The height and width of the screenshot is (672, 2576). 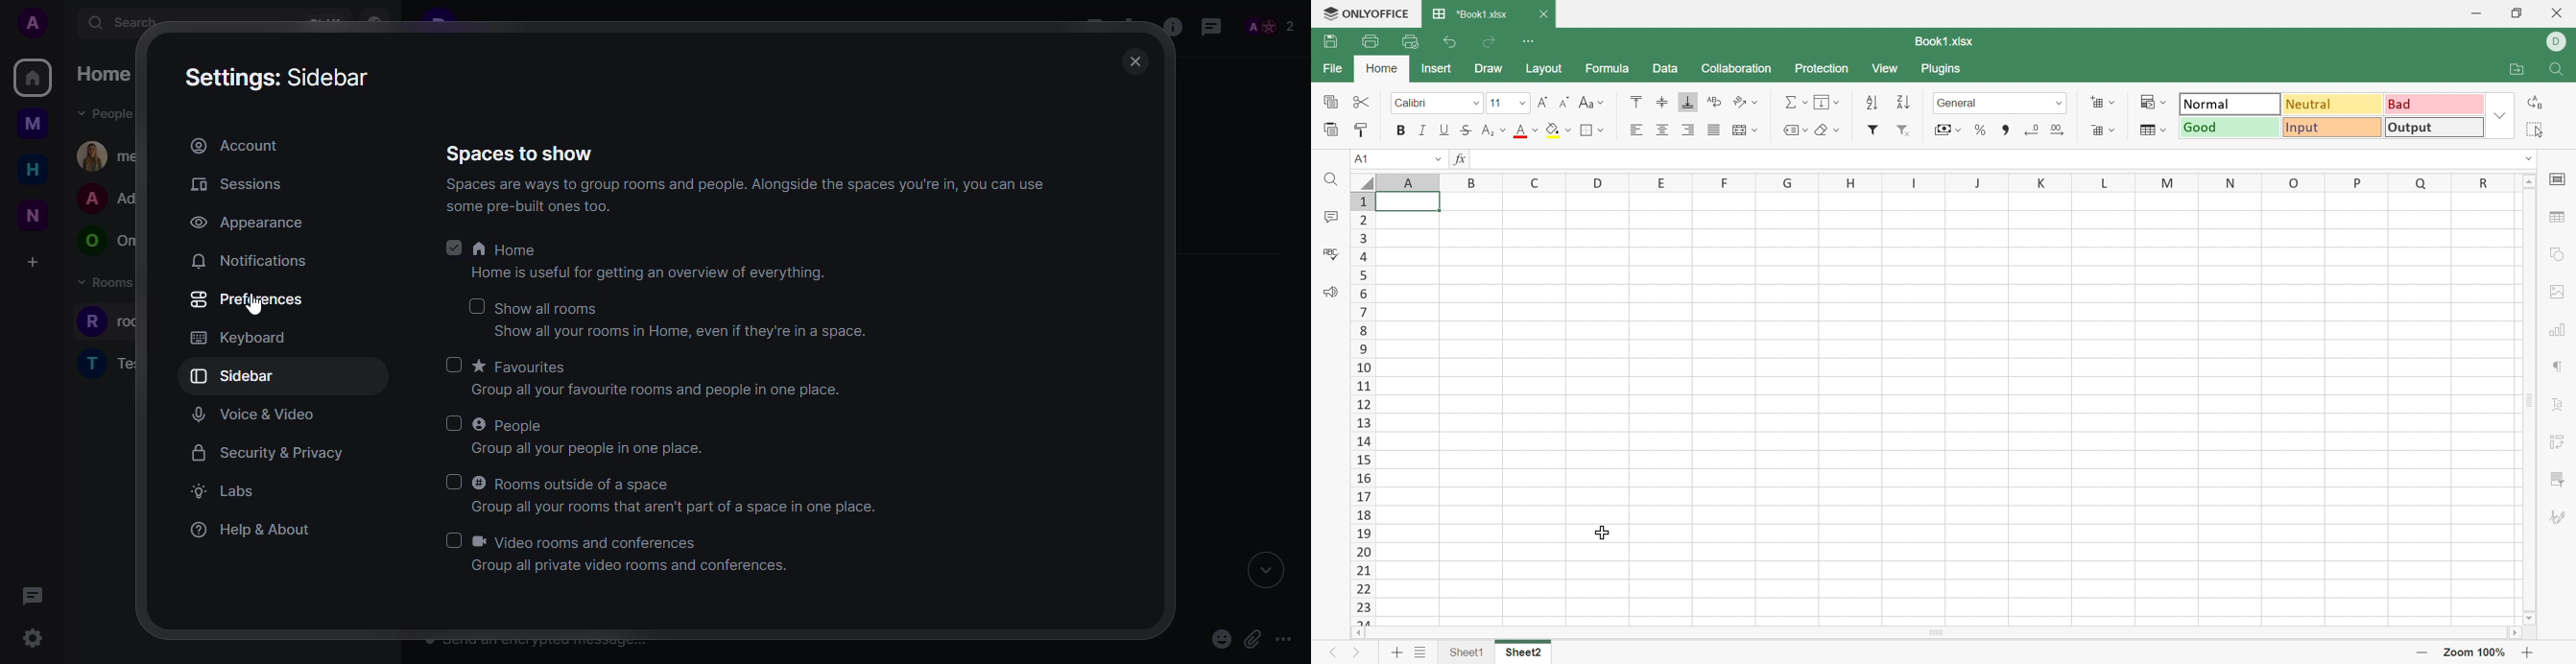 I want to click on Text Art settings, so click(x=2556, y=402).